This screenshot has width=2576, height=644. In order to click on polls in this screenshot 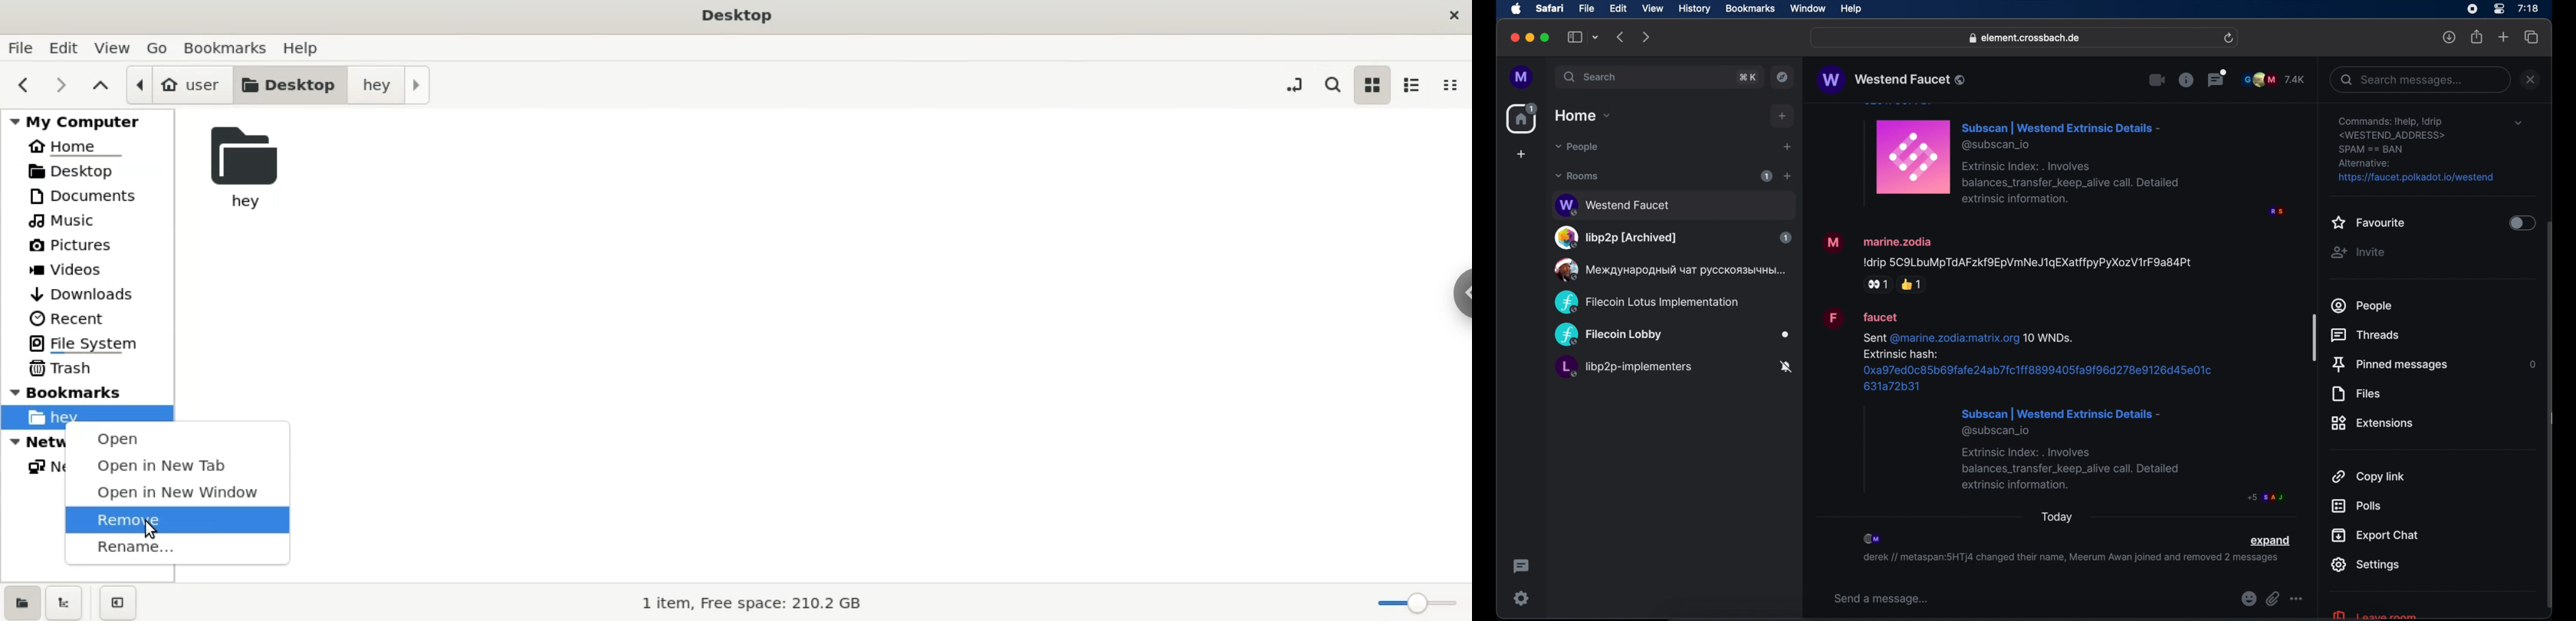, I will do `click(2356, 506)`.